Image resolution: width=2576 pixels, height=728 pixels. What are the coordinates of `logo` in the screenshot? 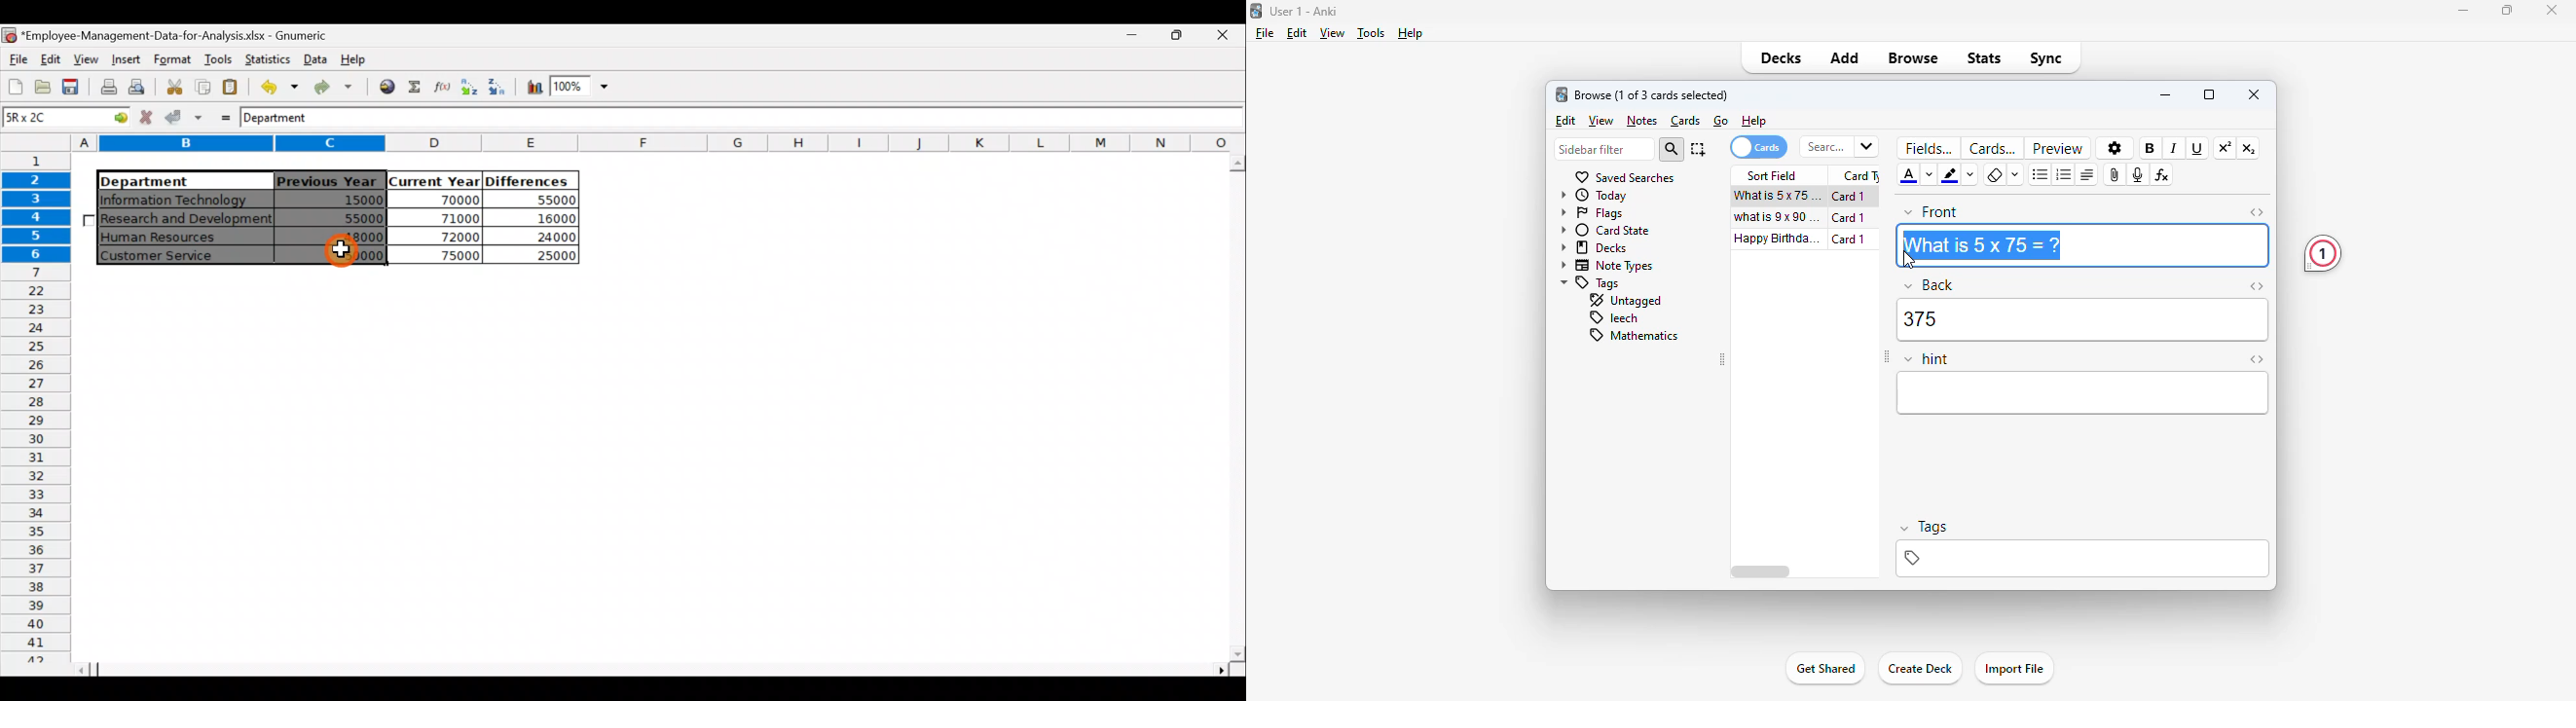 It's located at (1256, 11).